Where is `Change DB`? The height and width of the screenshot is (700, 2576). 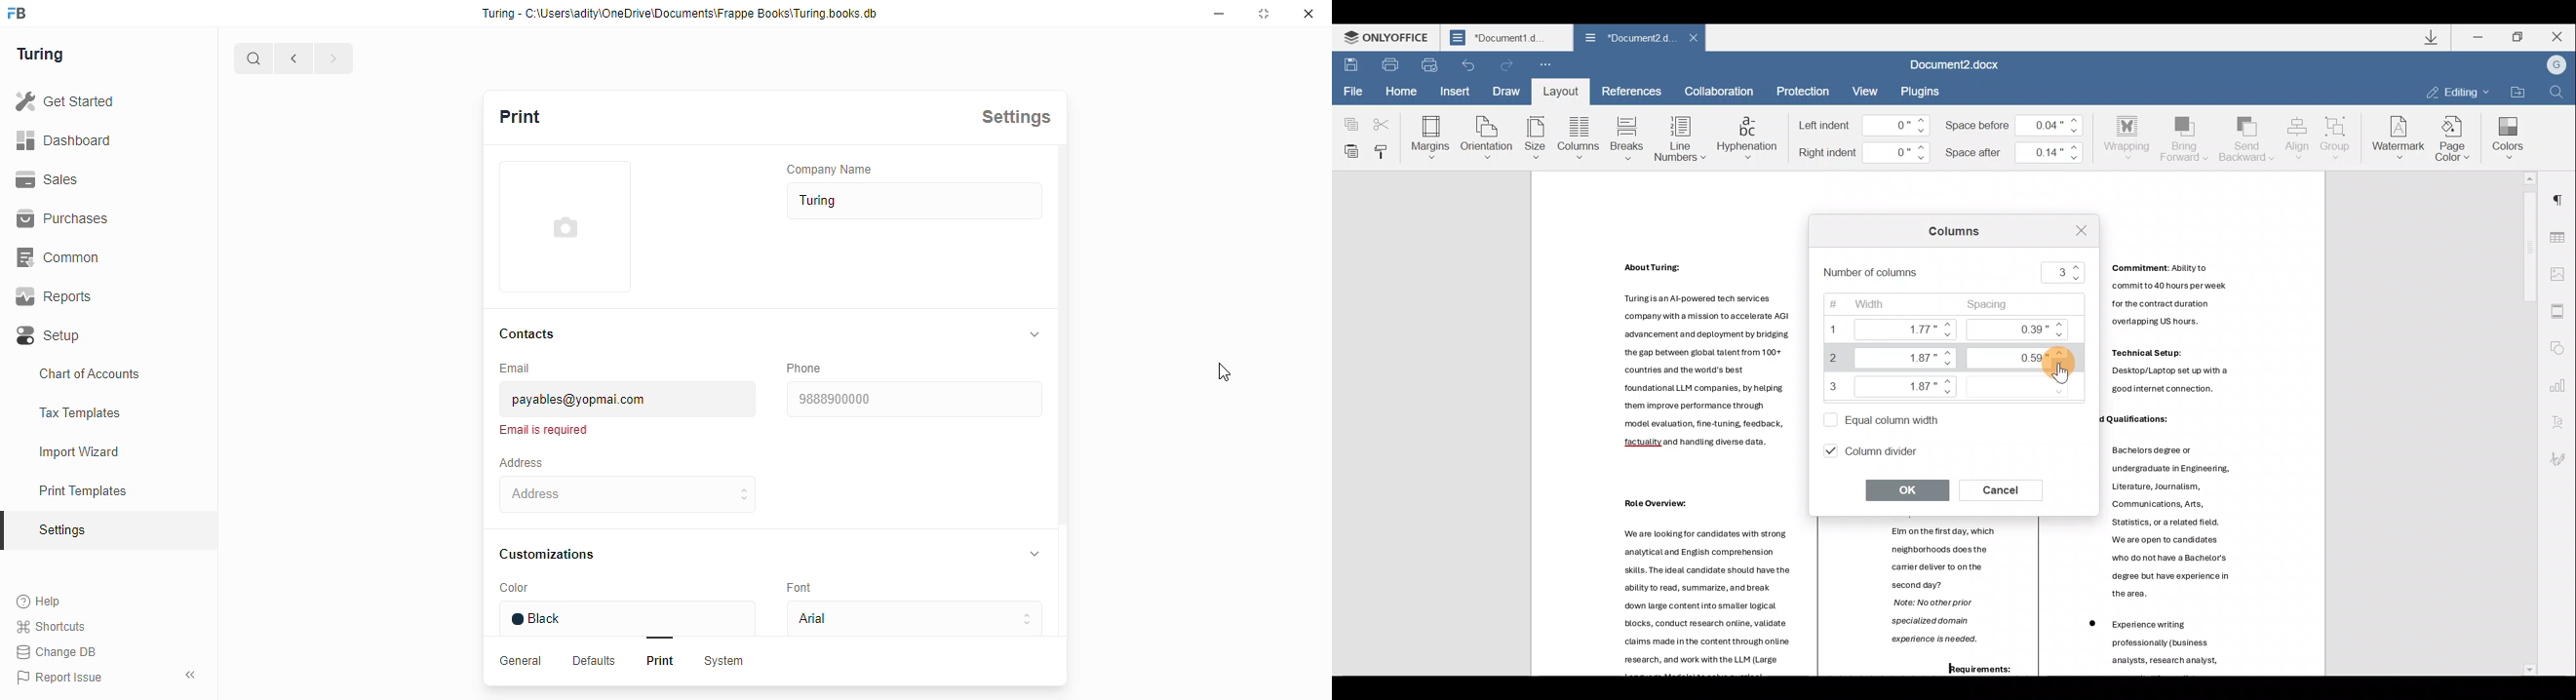
Change DB is located at coordinates (56, 652).